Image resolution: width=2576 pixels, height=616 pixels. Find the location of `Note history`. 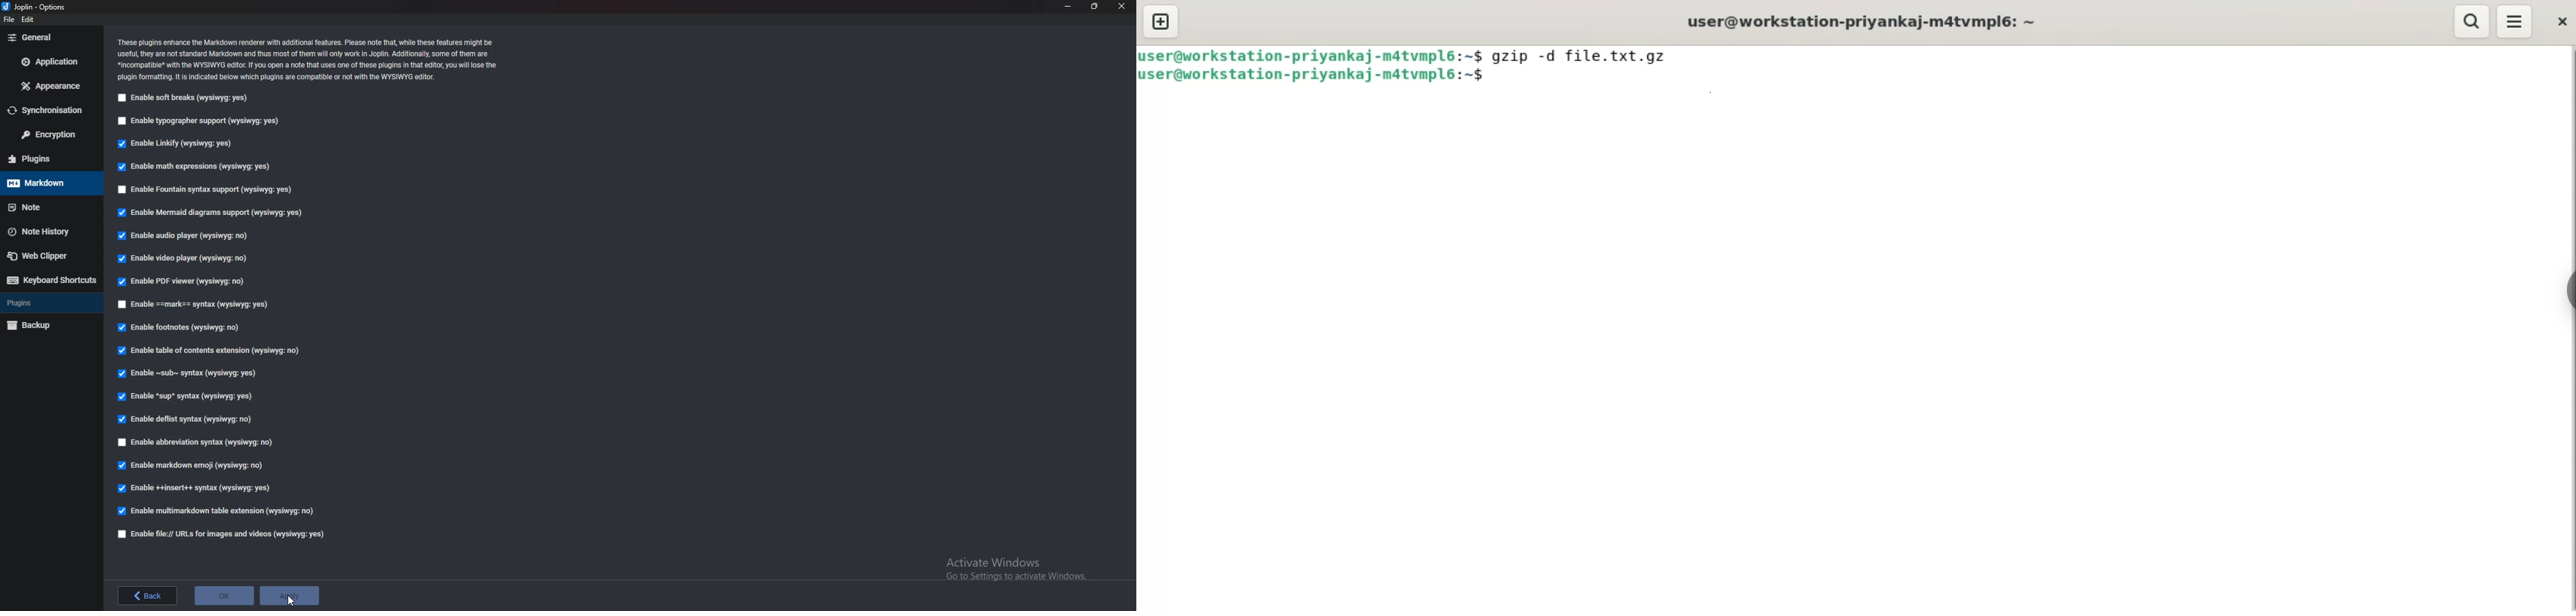

Note history is located at coordinates (45, 231).